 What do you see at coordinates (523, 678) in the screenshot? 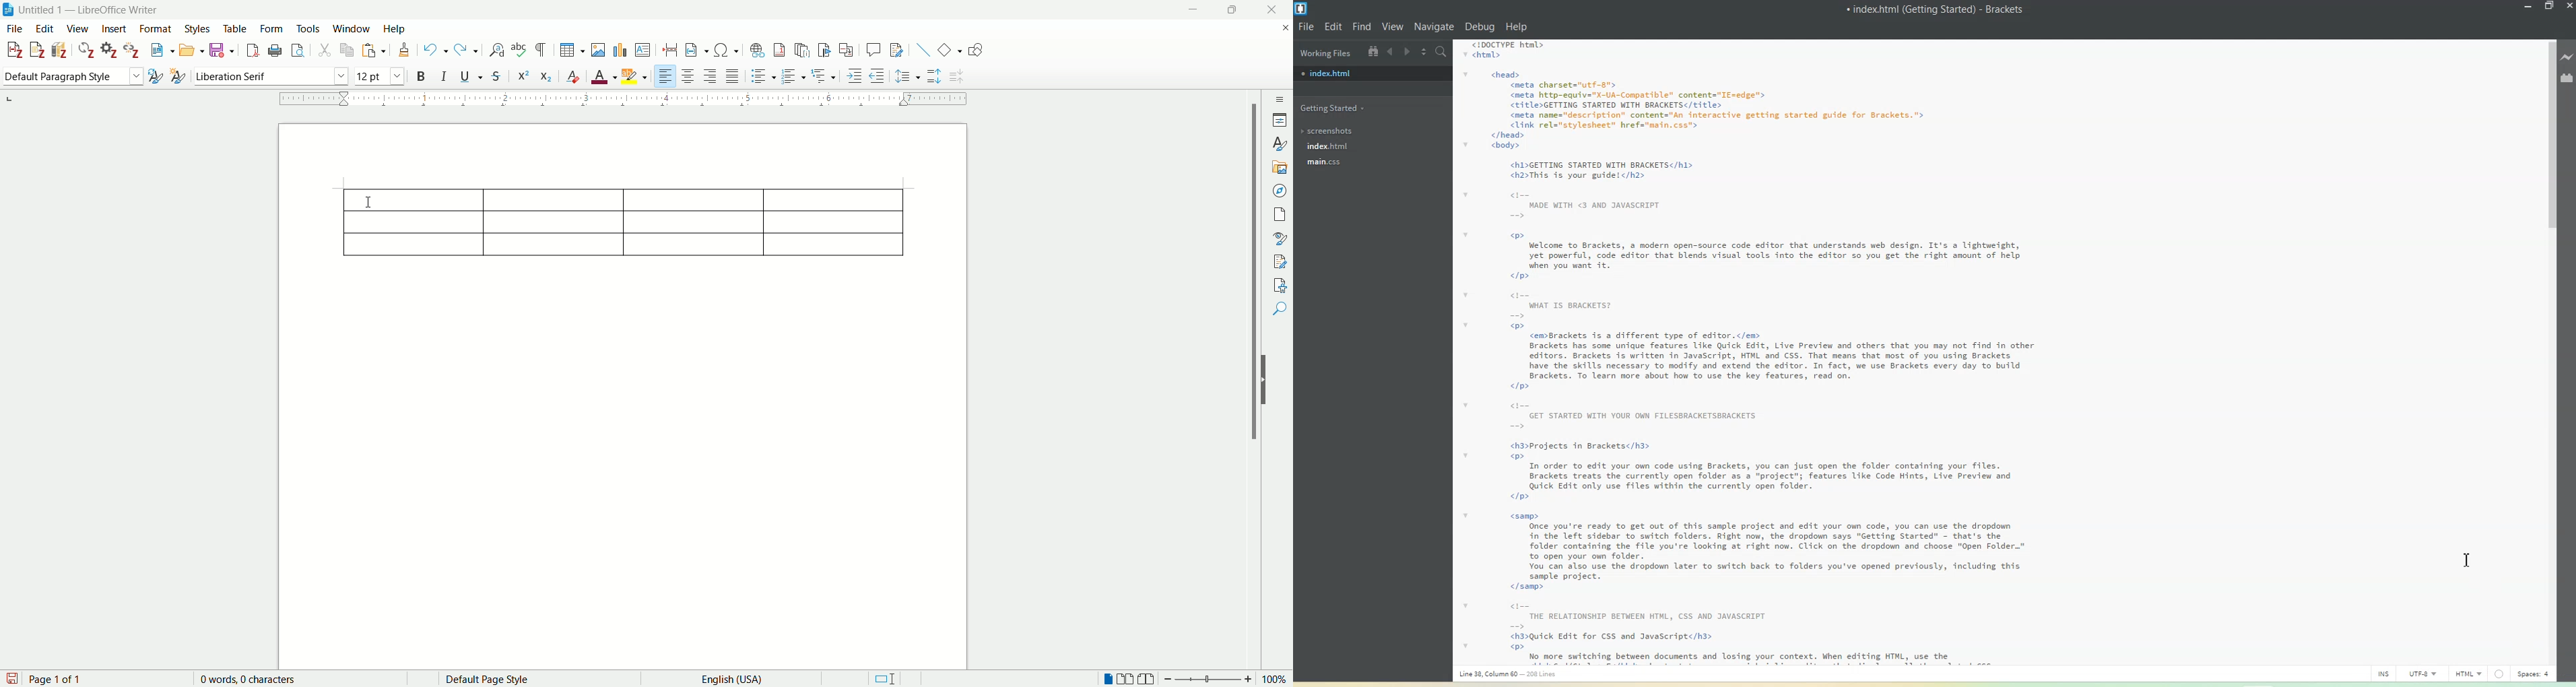
I see `default page` at bounding box center [523, 678].